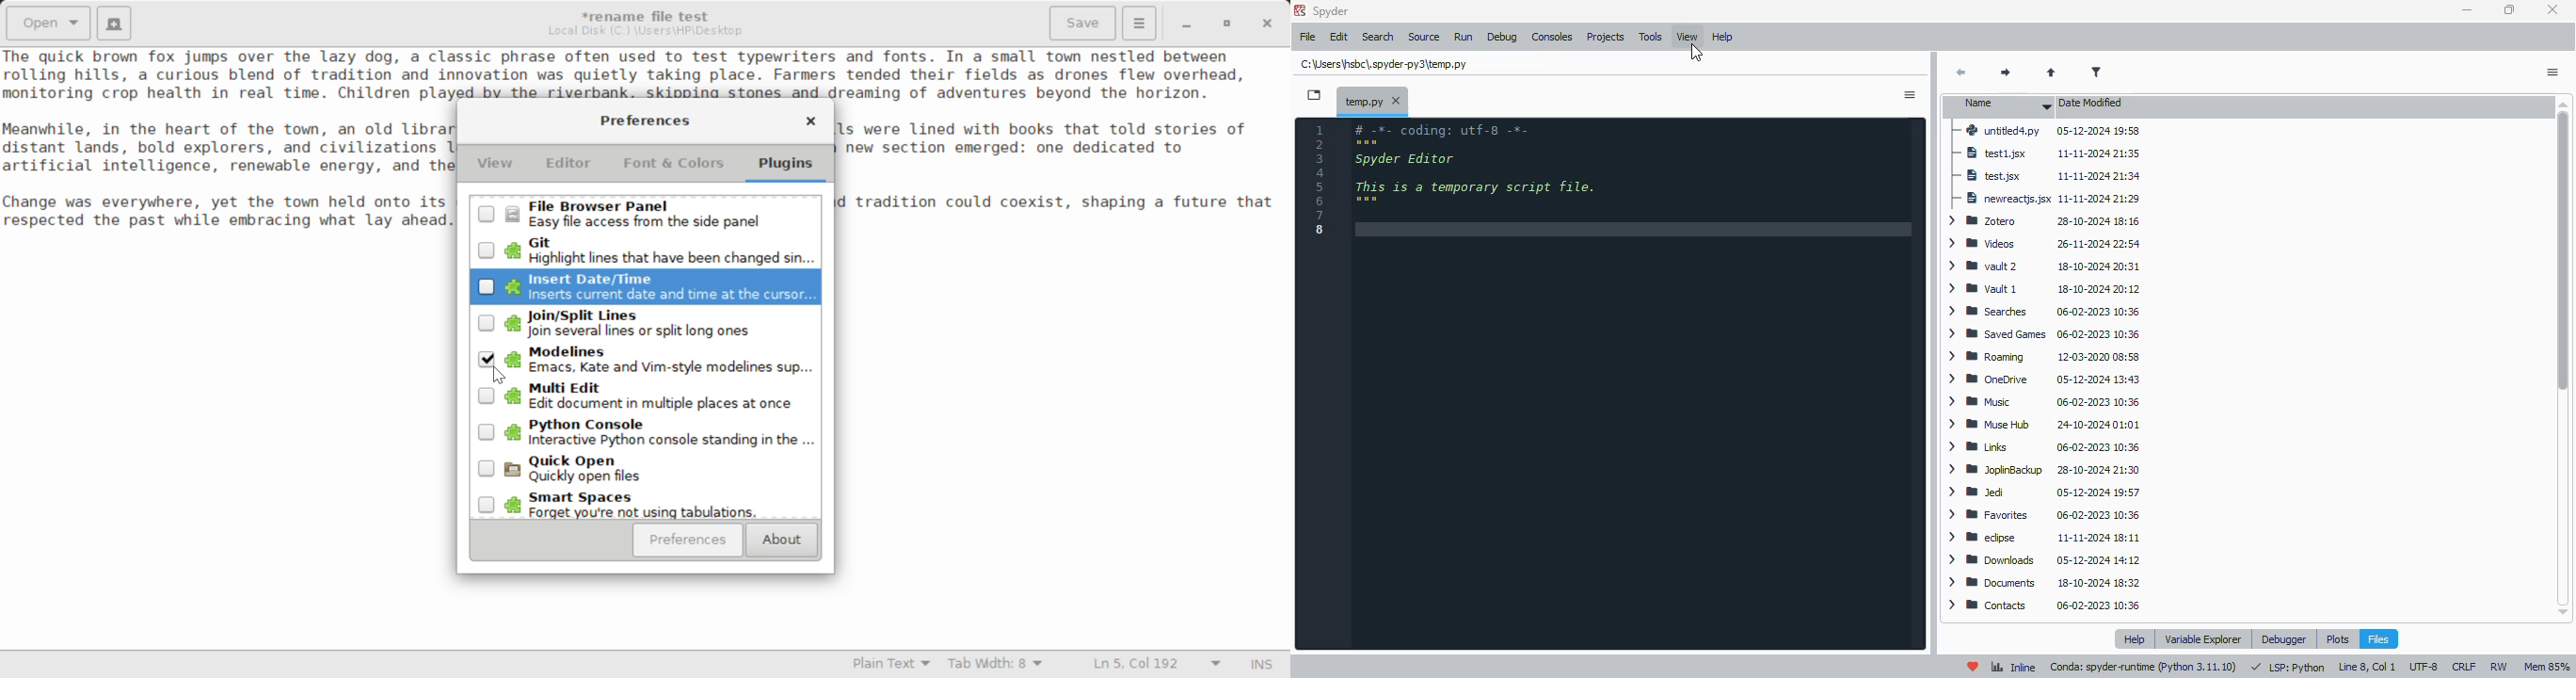 The width and height of the screenshot is (2576, 700). I want to click on sidebar, so click(1911, 96).